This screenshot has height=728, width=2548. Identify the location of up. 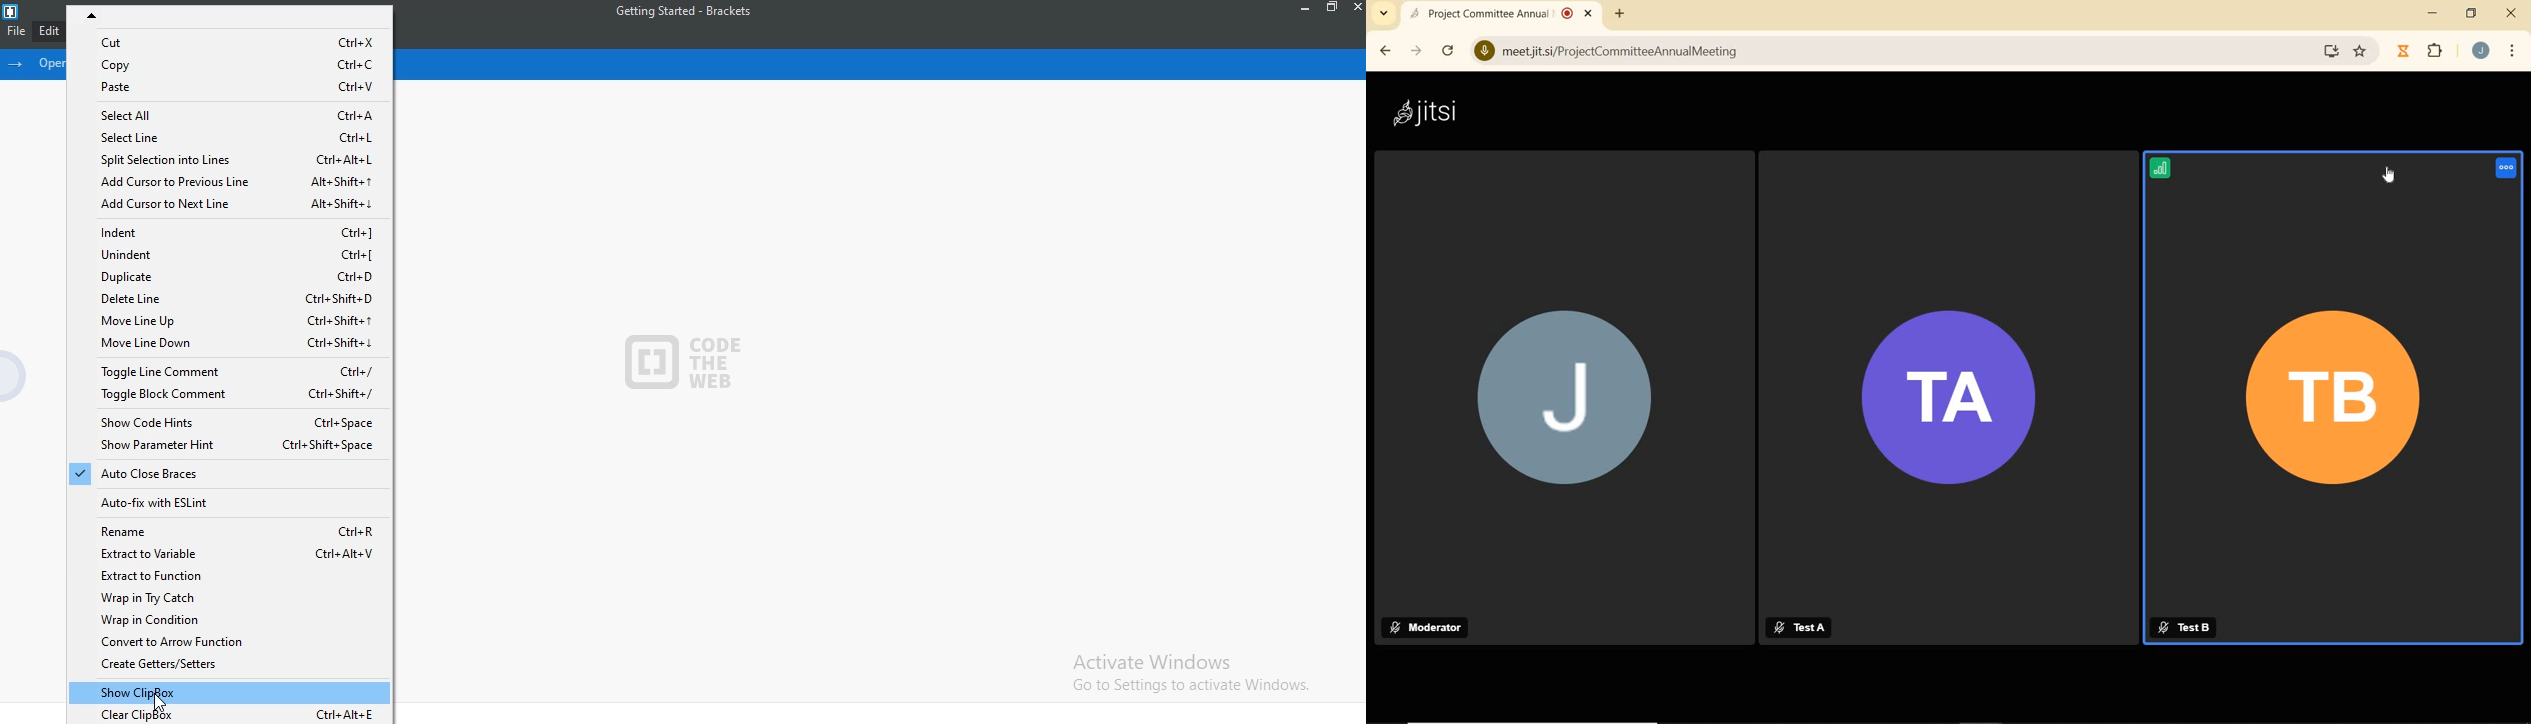
(230, 14).